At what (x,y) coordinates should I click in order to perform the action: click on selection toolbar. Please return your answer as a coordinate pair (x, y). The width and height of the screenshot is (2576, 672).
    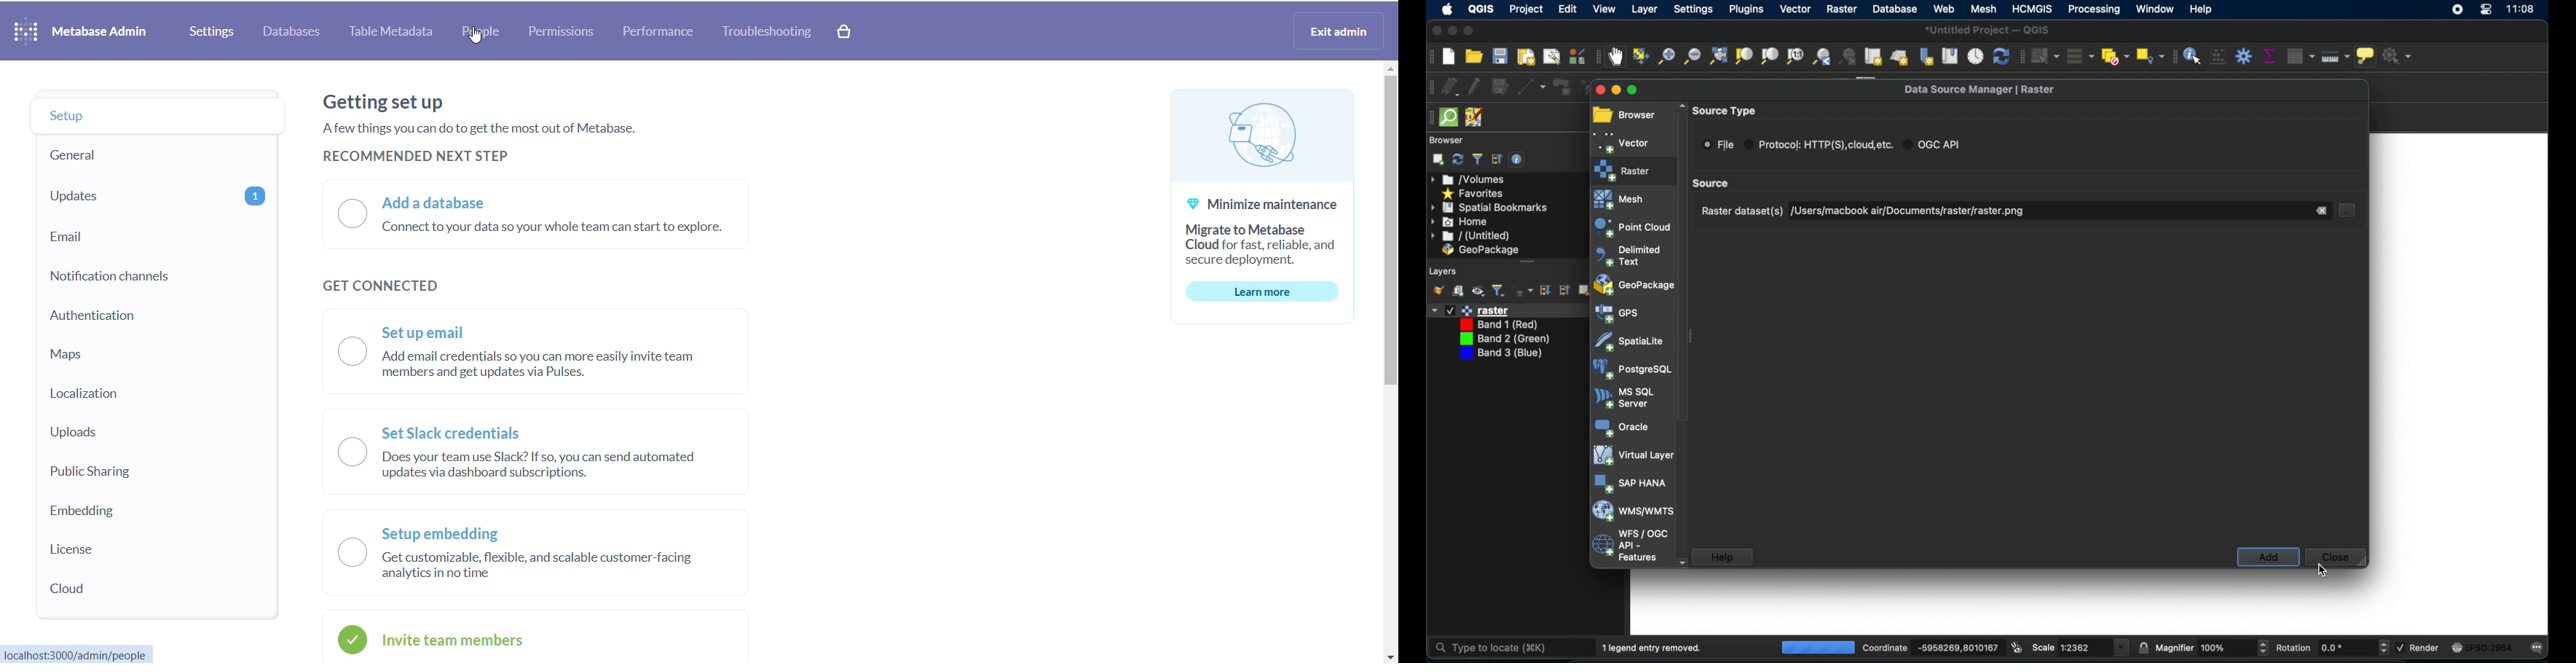
    Looking at the image, I should click on (2021, 56).